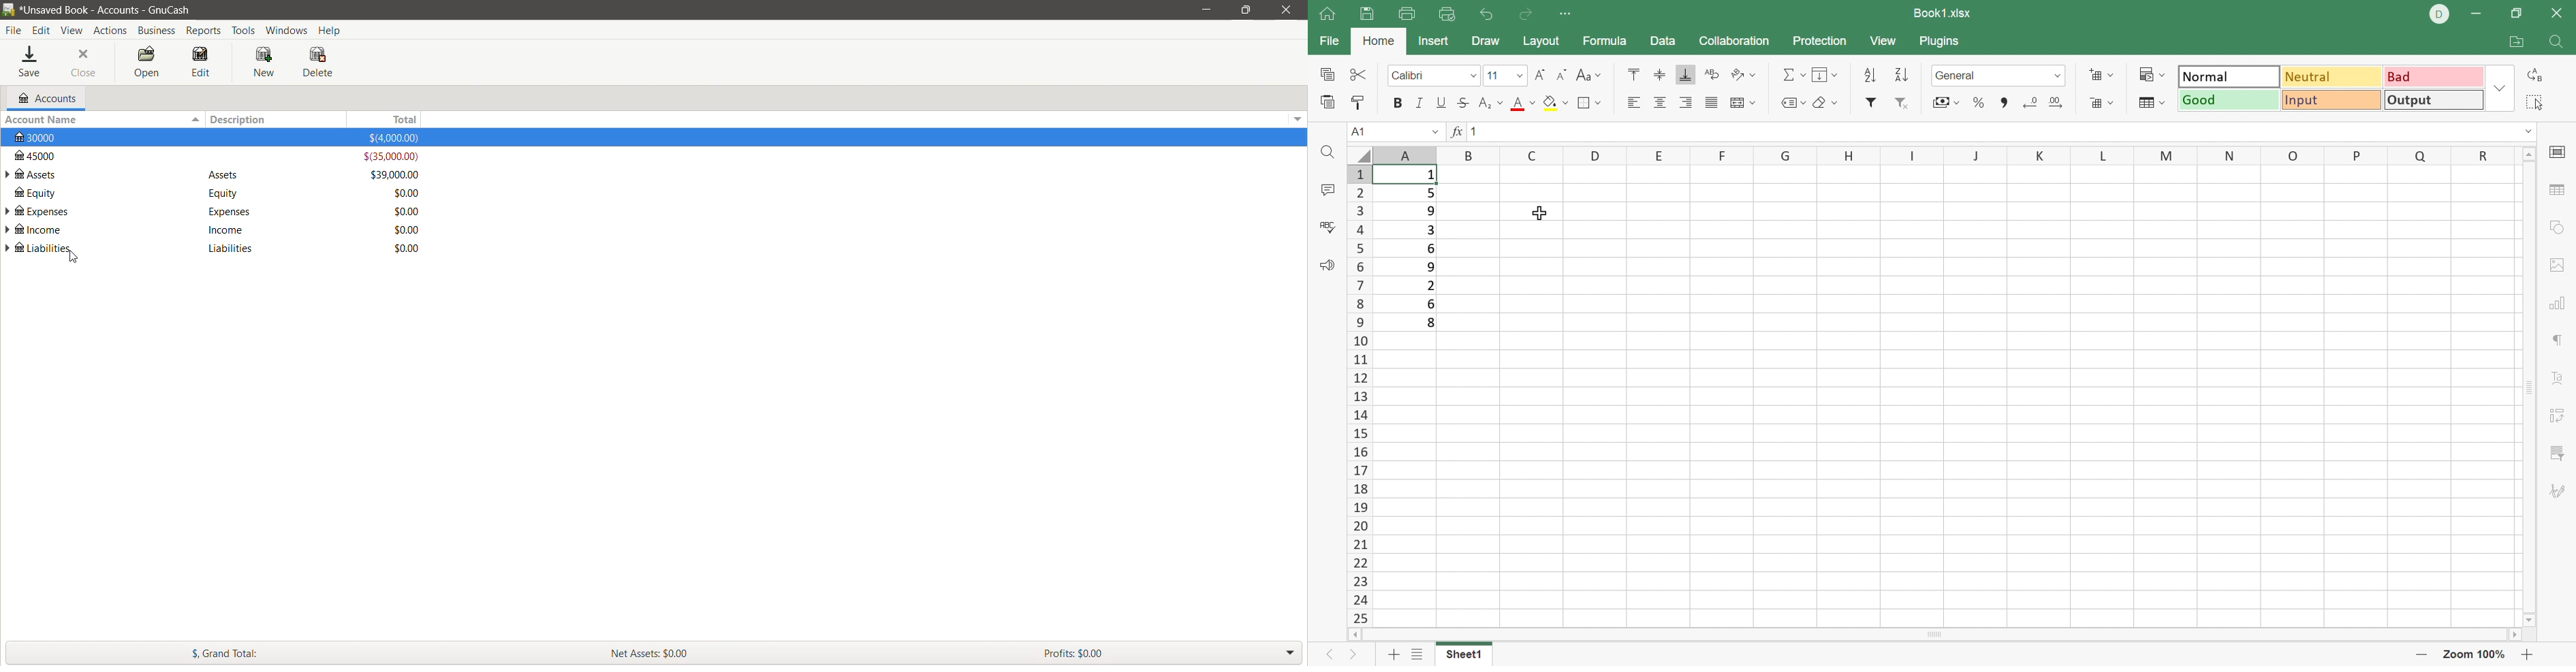  I want to click on Comments, so click(1330, 190).